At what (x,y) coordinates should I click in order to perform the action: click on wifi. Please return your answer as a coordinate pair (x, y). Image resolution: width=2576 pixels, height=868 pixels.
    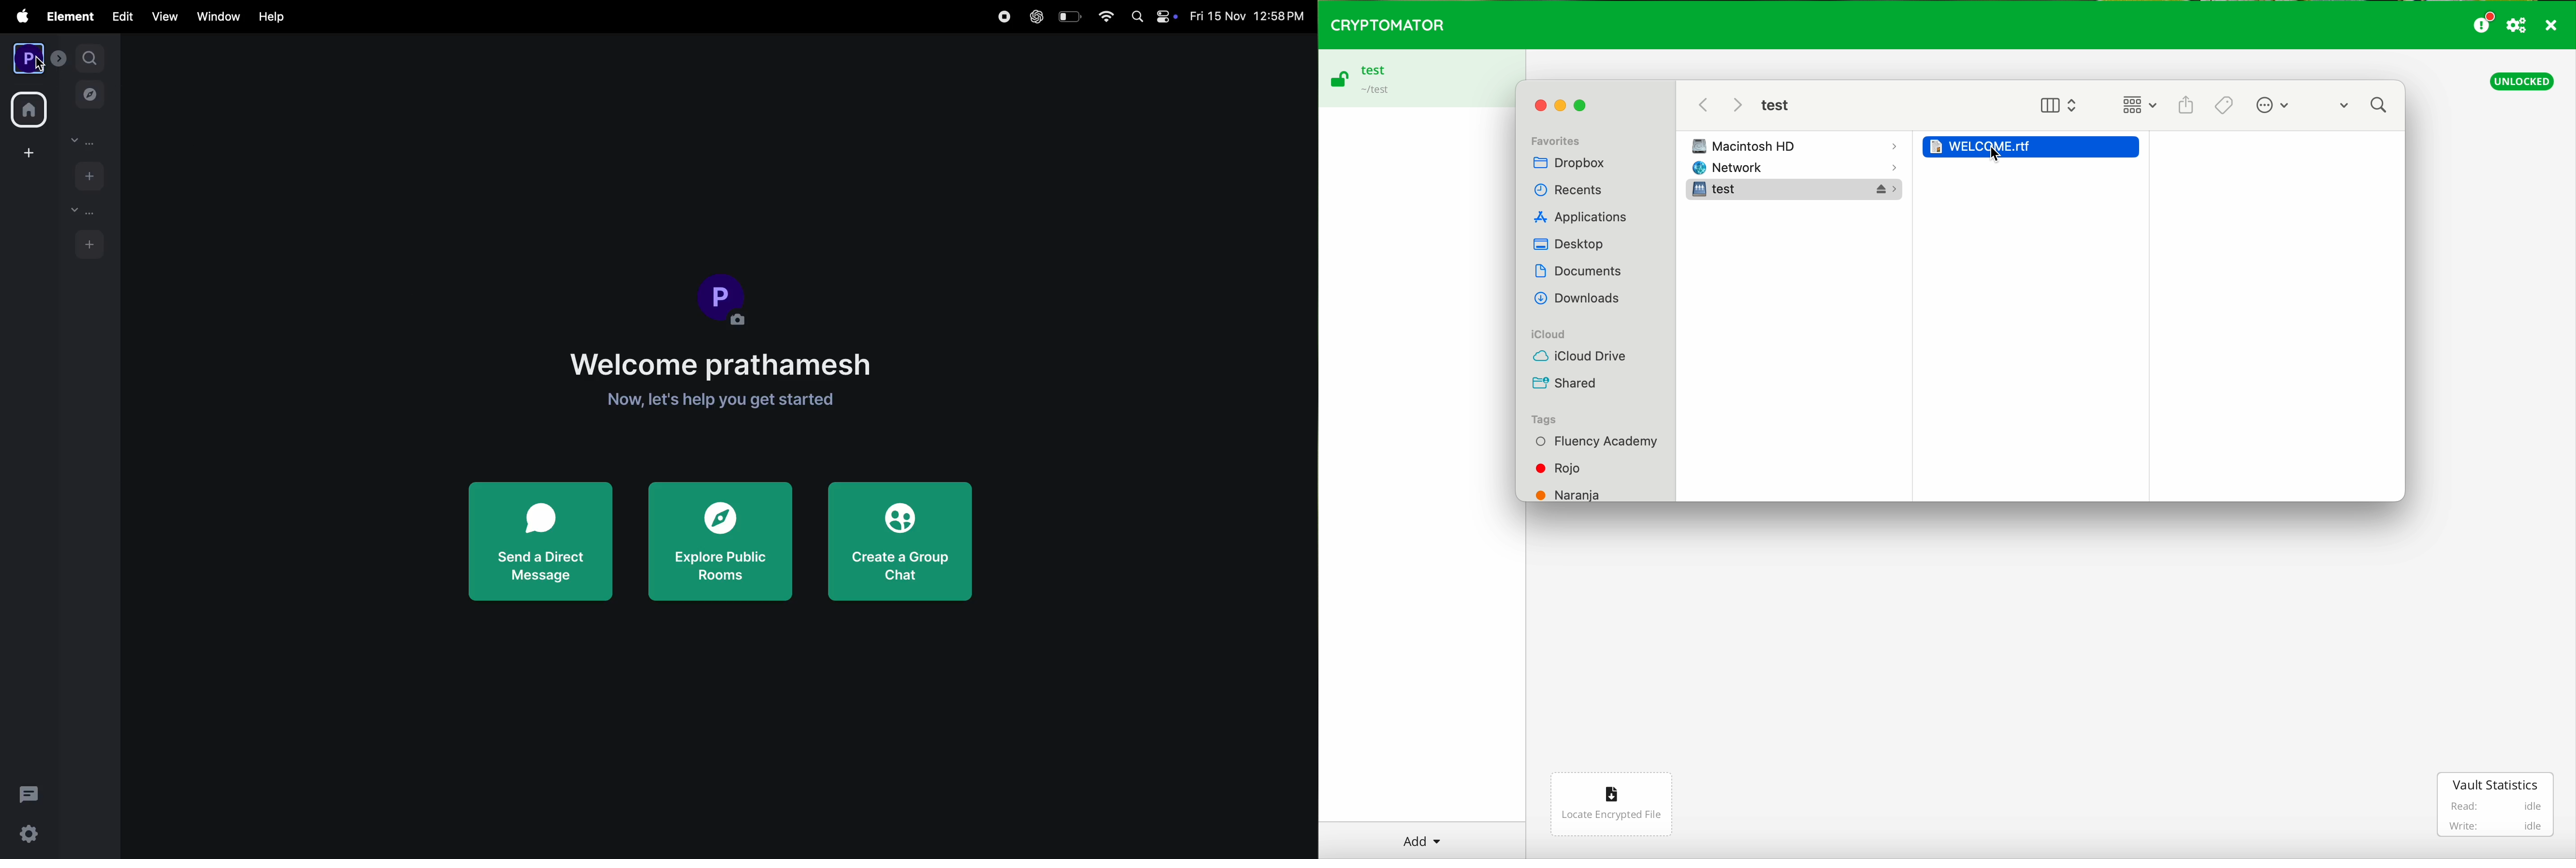
    Looking at the image, I should click on (1107, 17).